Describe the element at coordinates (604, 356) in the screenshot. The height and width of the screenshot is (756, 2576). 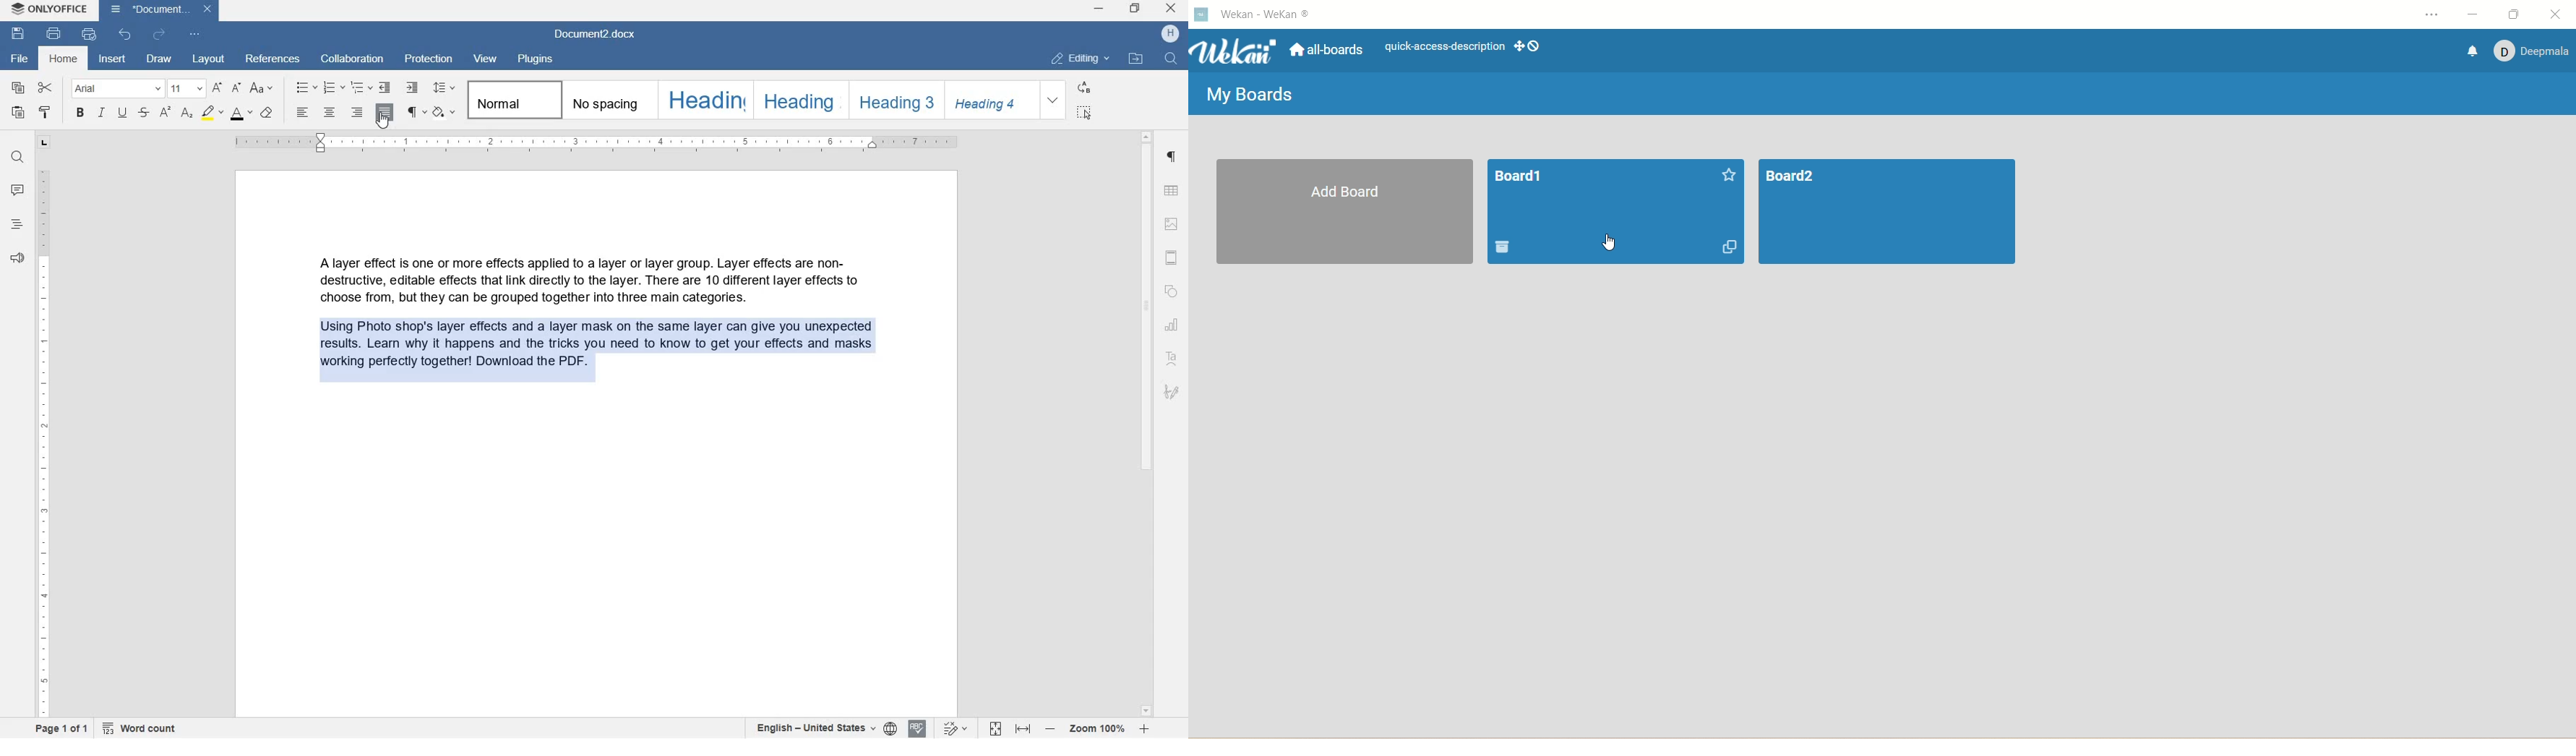
I see `PARAGRAPH TEXT ALIGNMENT JUSTIFIED` at that location.